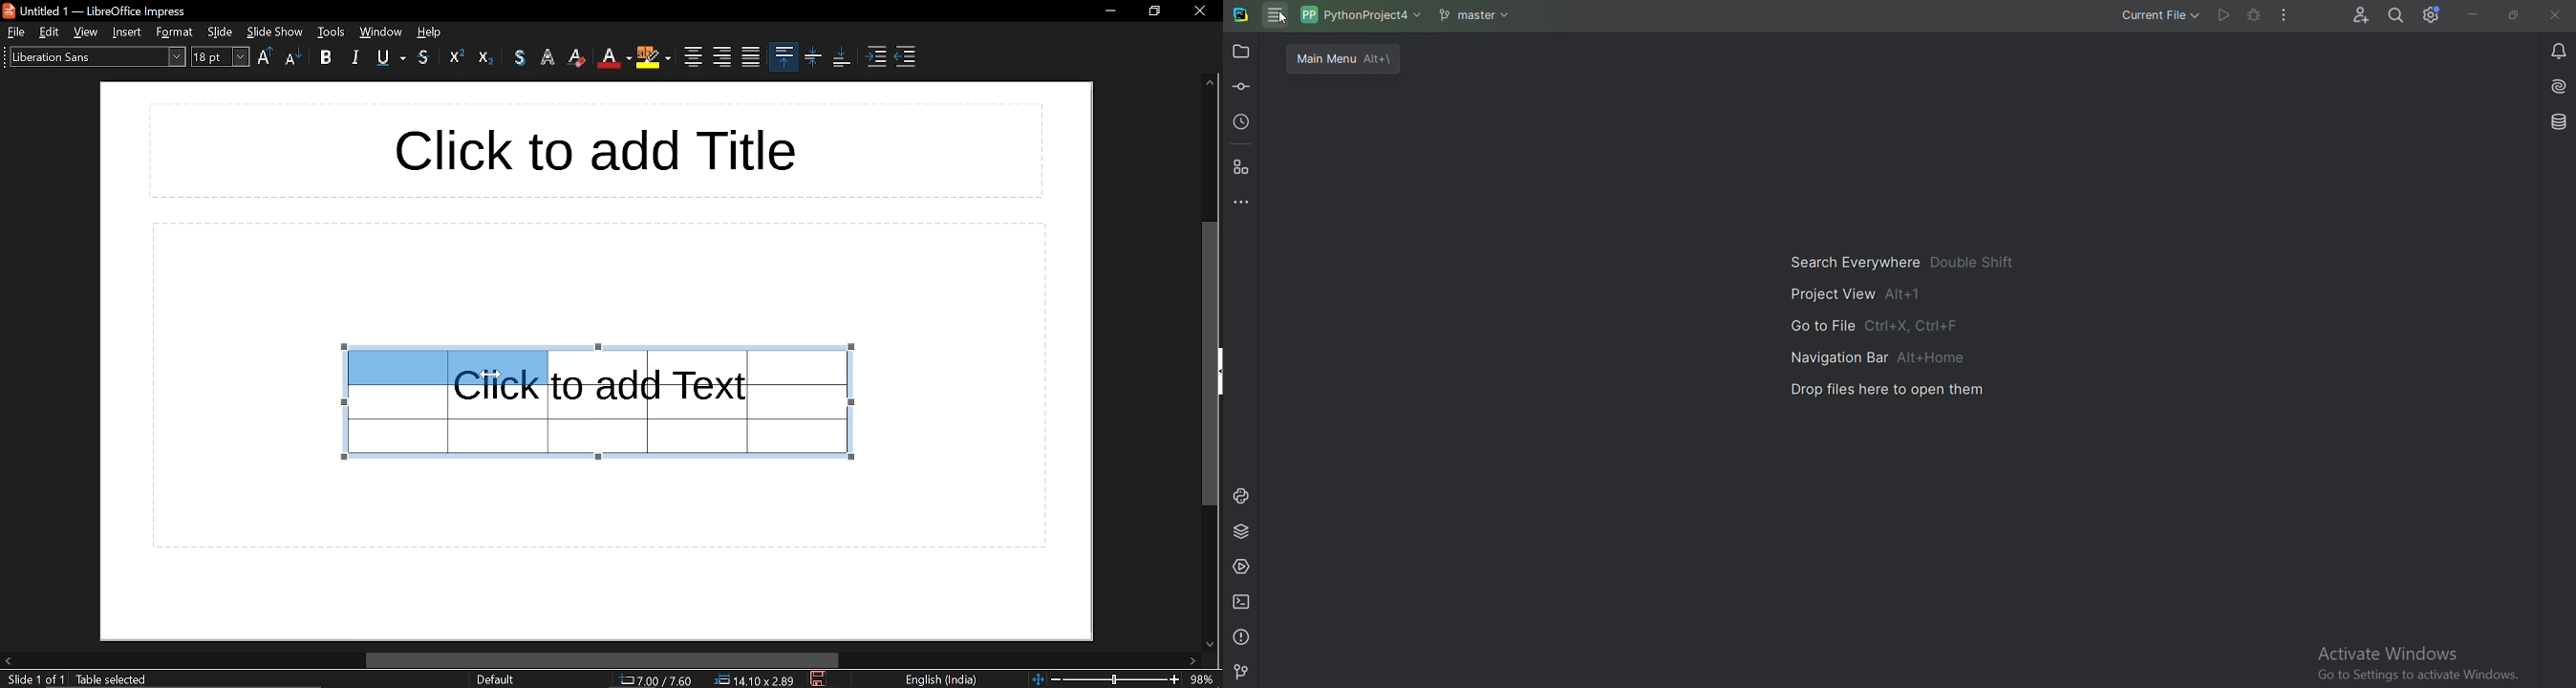 This screenshot has width=2576, height=700. I want to click on Debug, so click(2253, 16).